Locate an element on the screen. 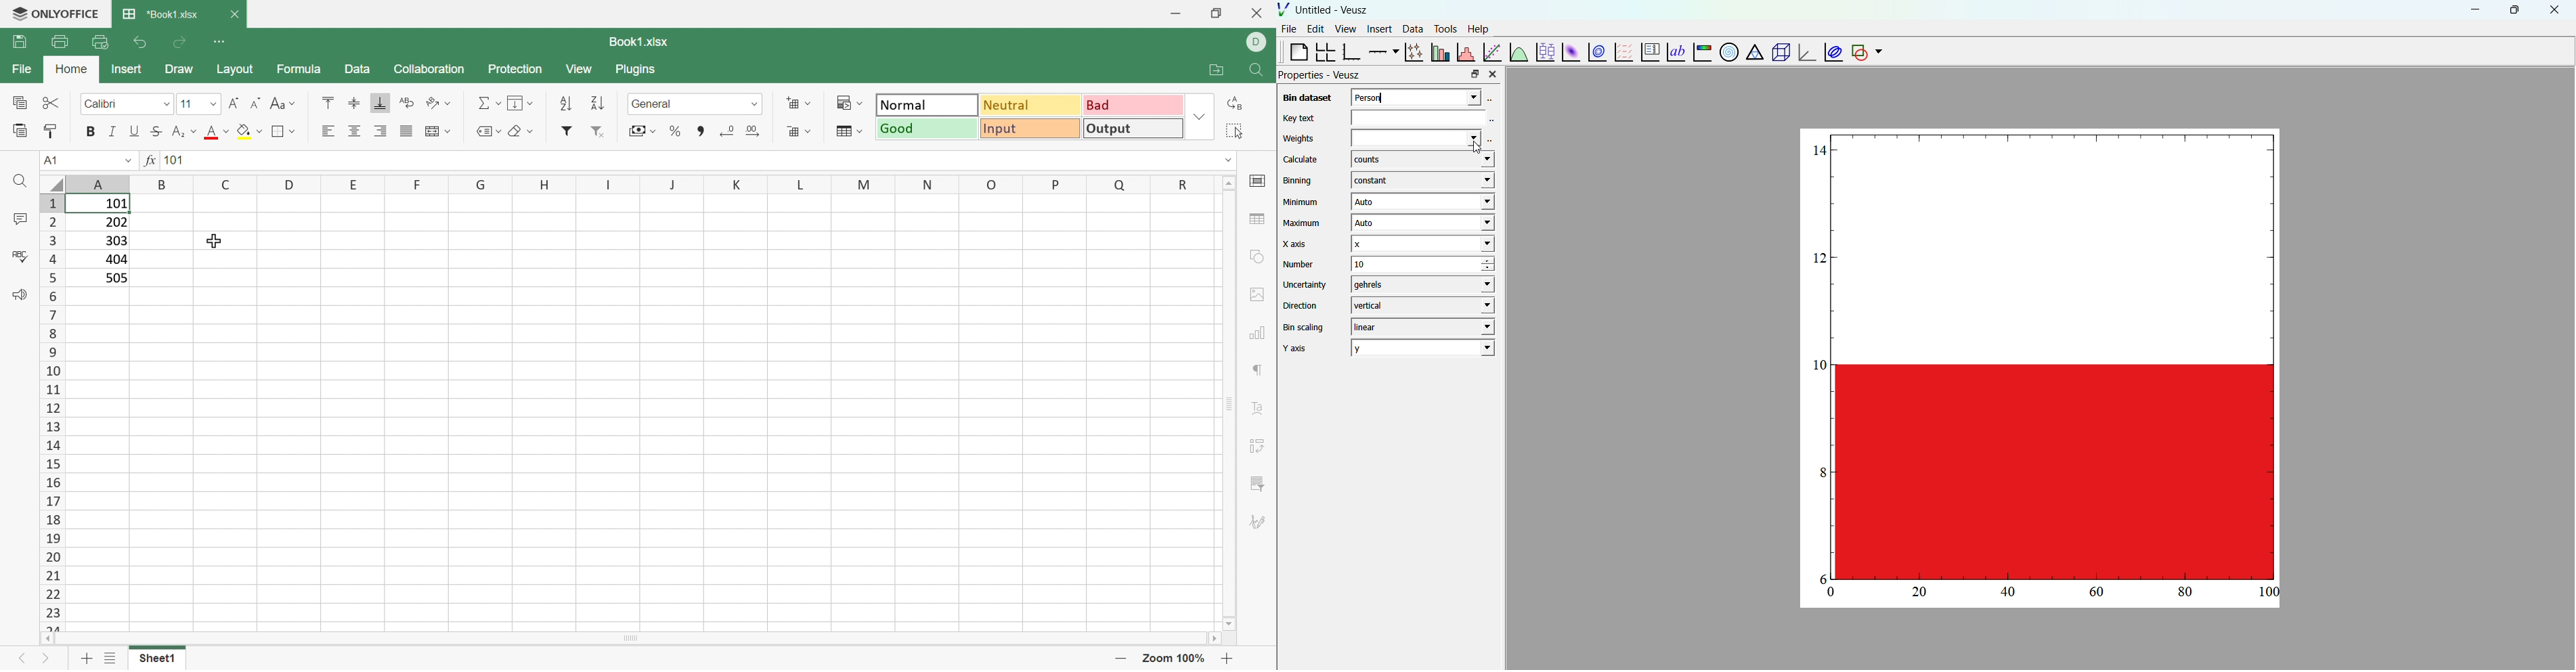 Image resolution: width=2576 pixels, height=672 pixels. Properties - Veusz is located at coordinates (1321, 75).